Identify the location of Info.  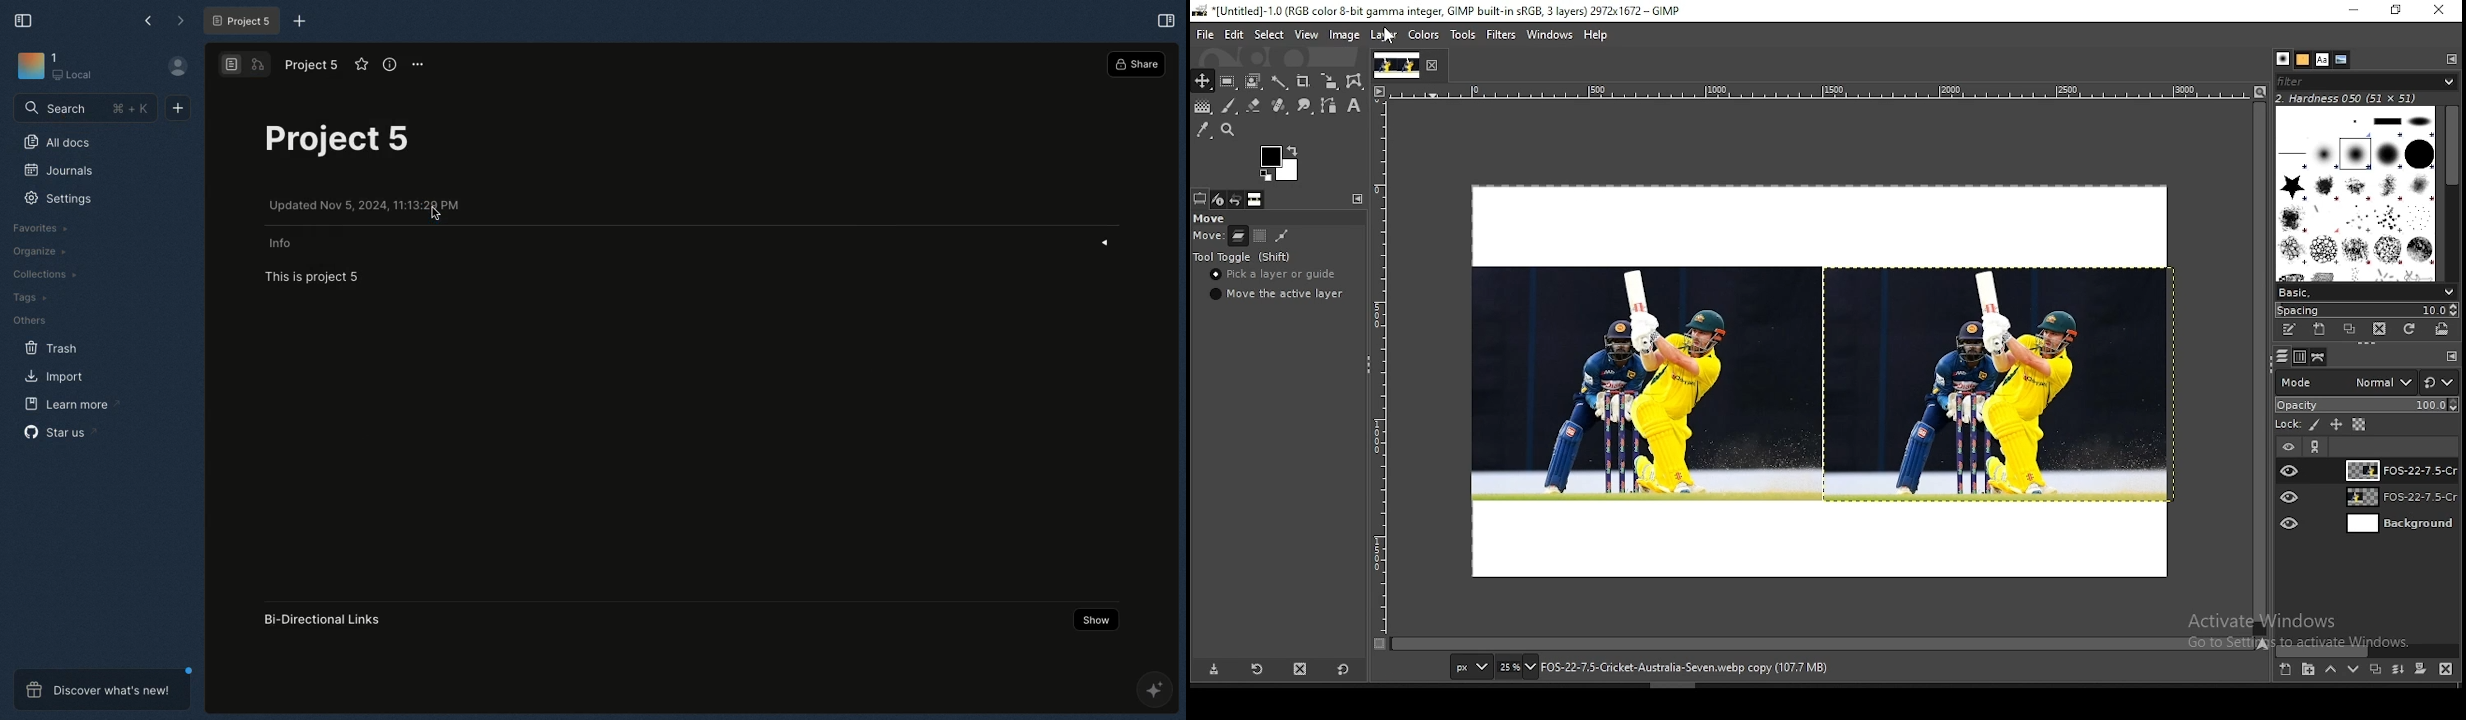
(691, 241).